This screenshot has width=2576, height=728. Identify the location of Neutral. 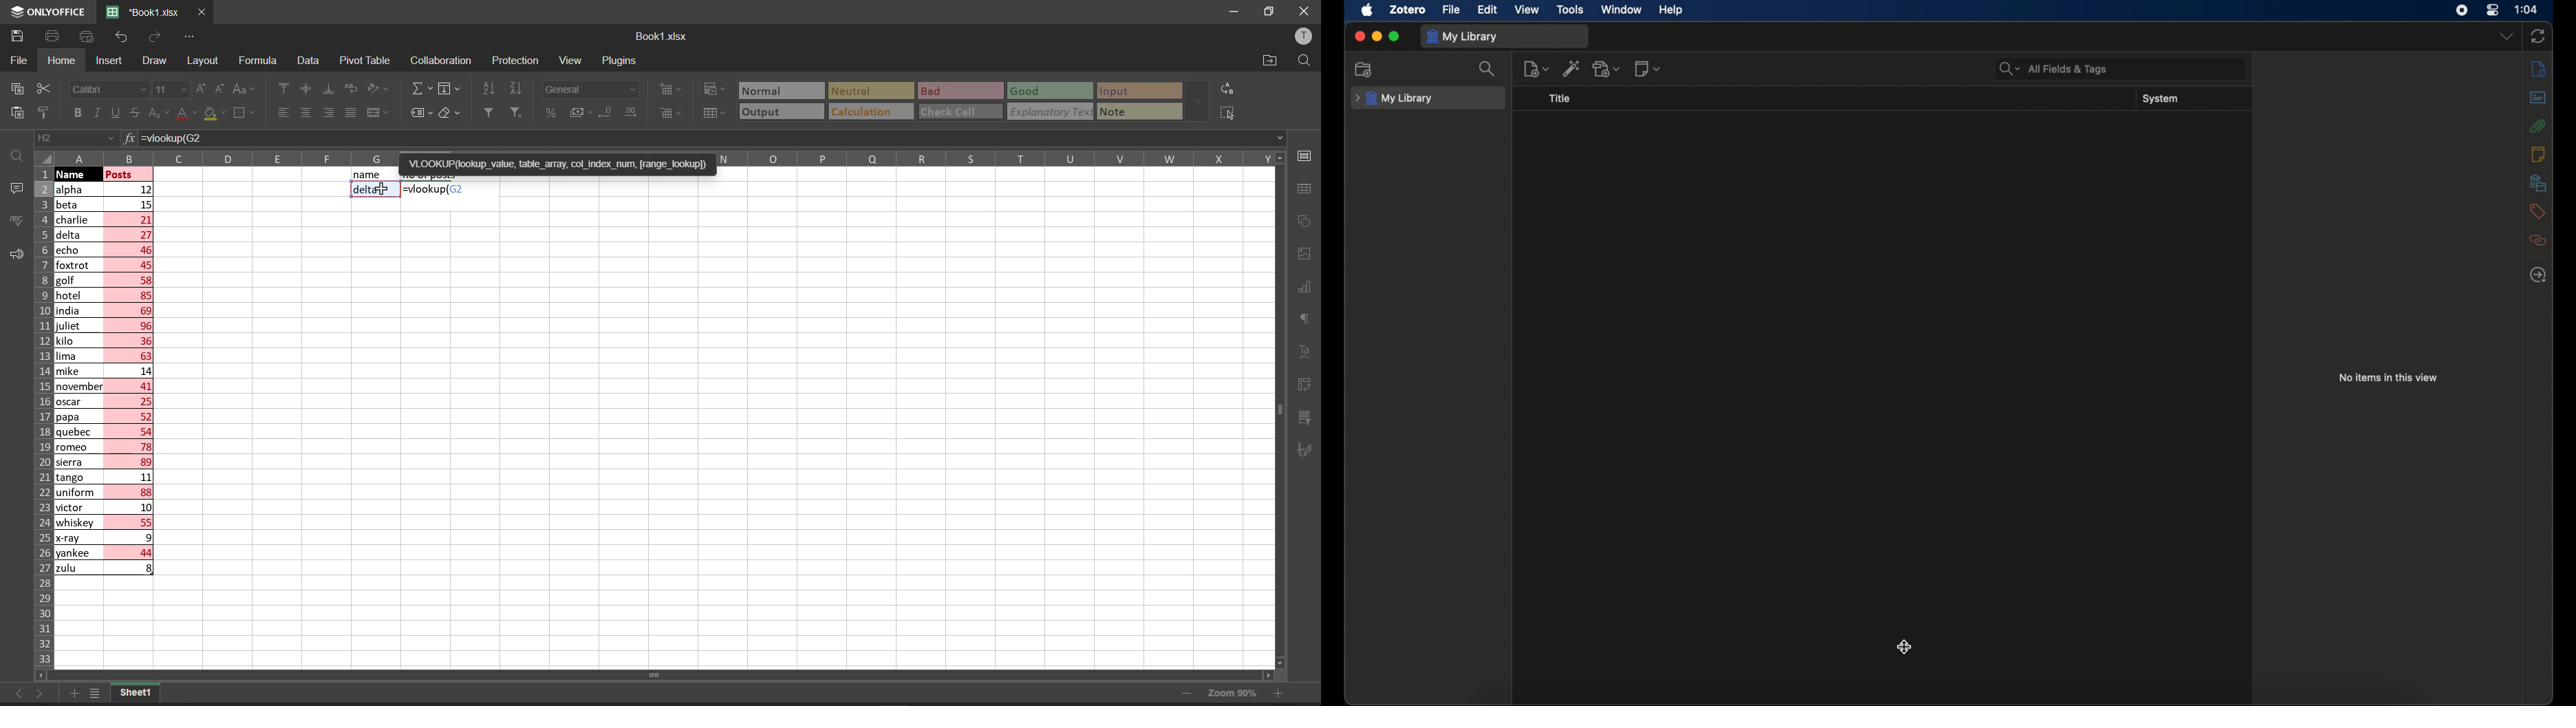
(852, 90).